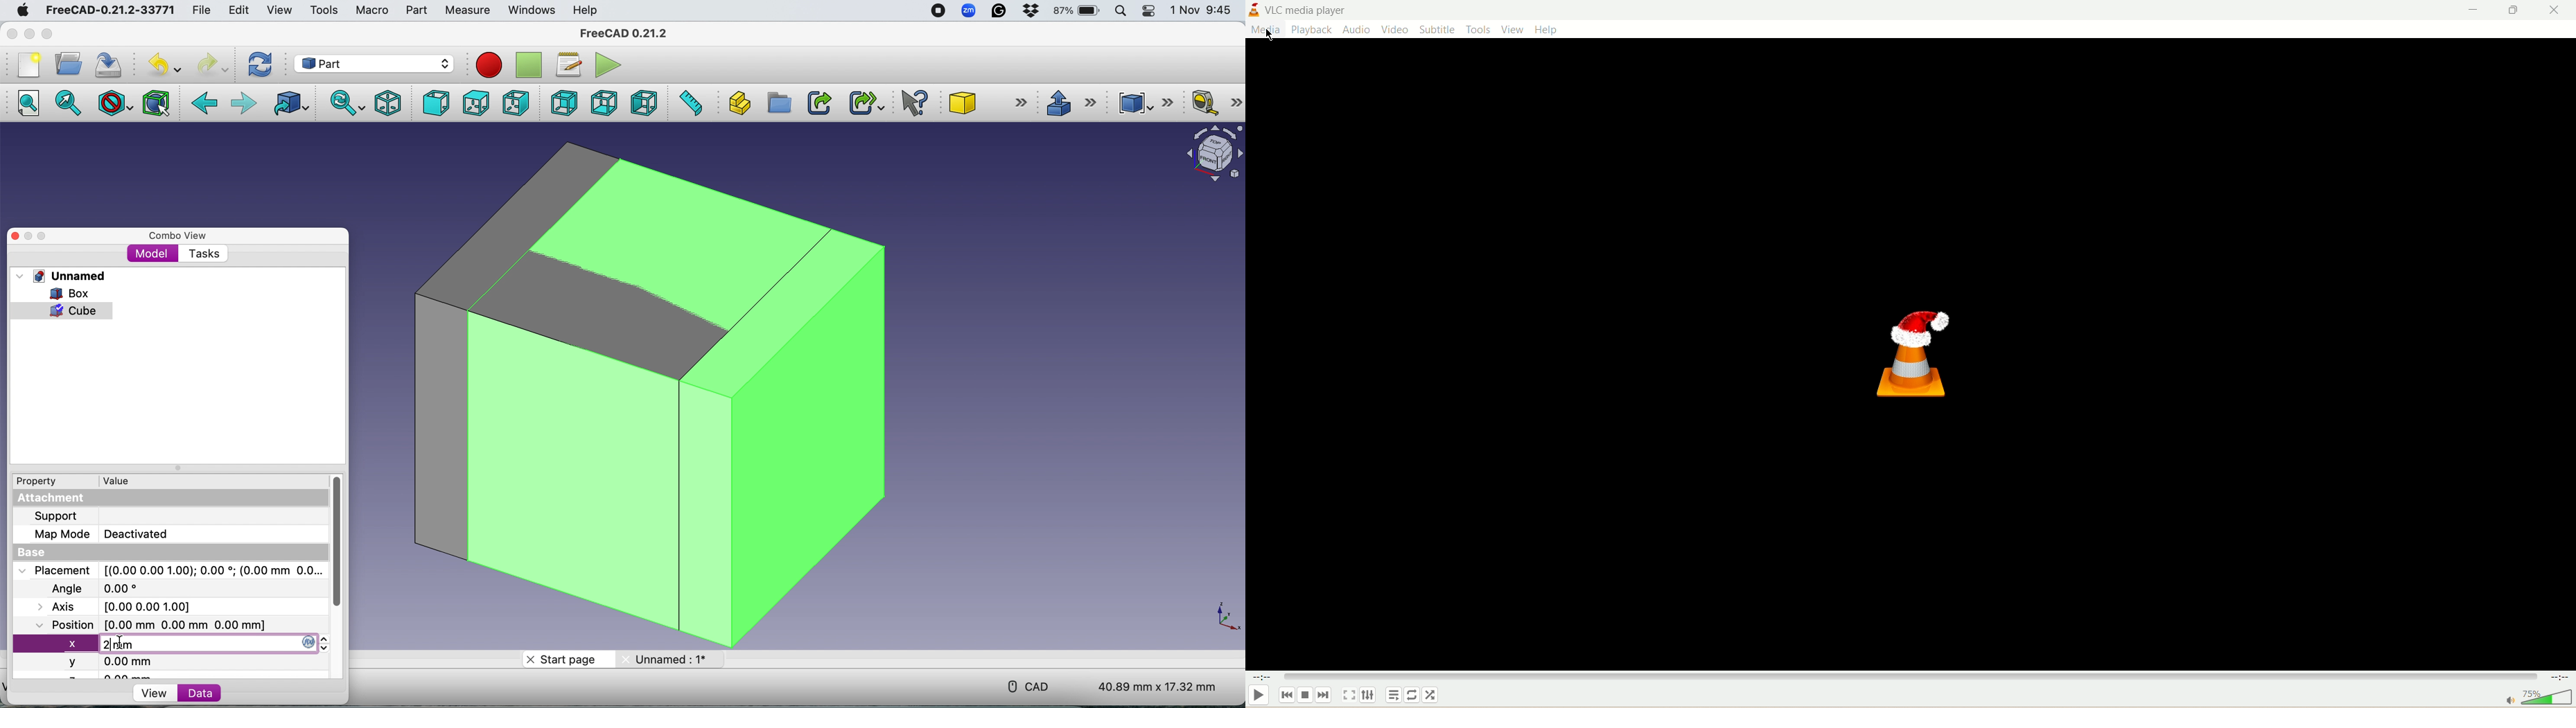 This screenshot has height=728, width=2576. I want to click on Left, so click(643, 103).